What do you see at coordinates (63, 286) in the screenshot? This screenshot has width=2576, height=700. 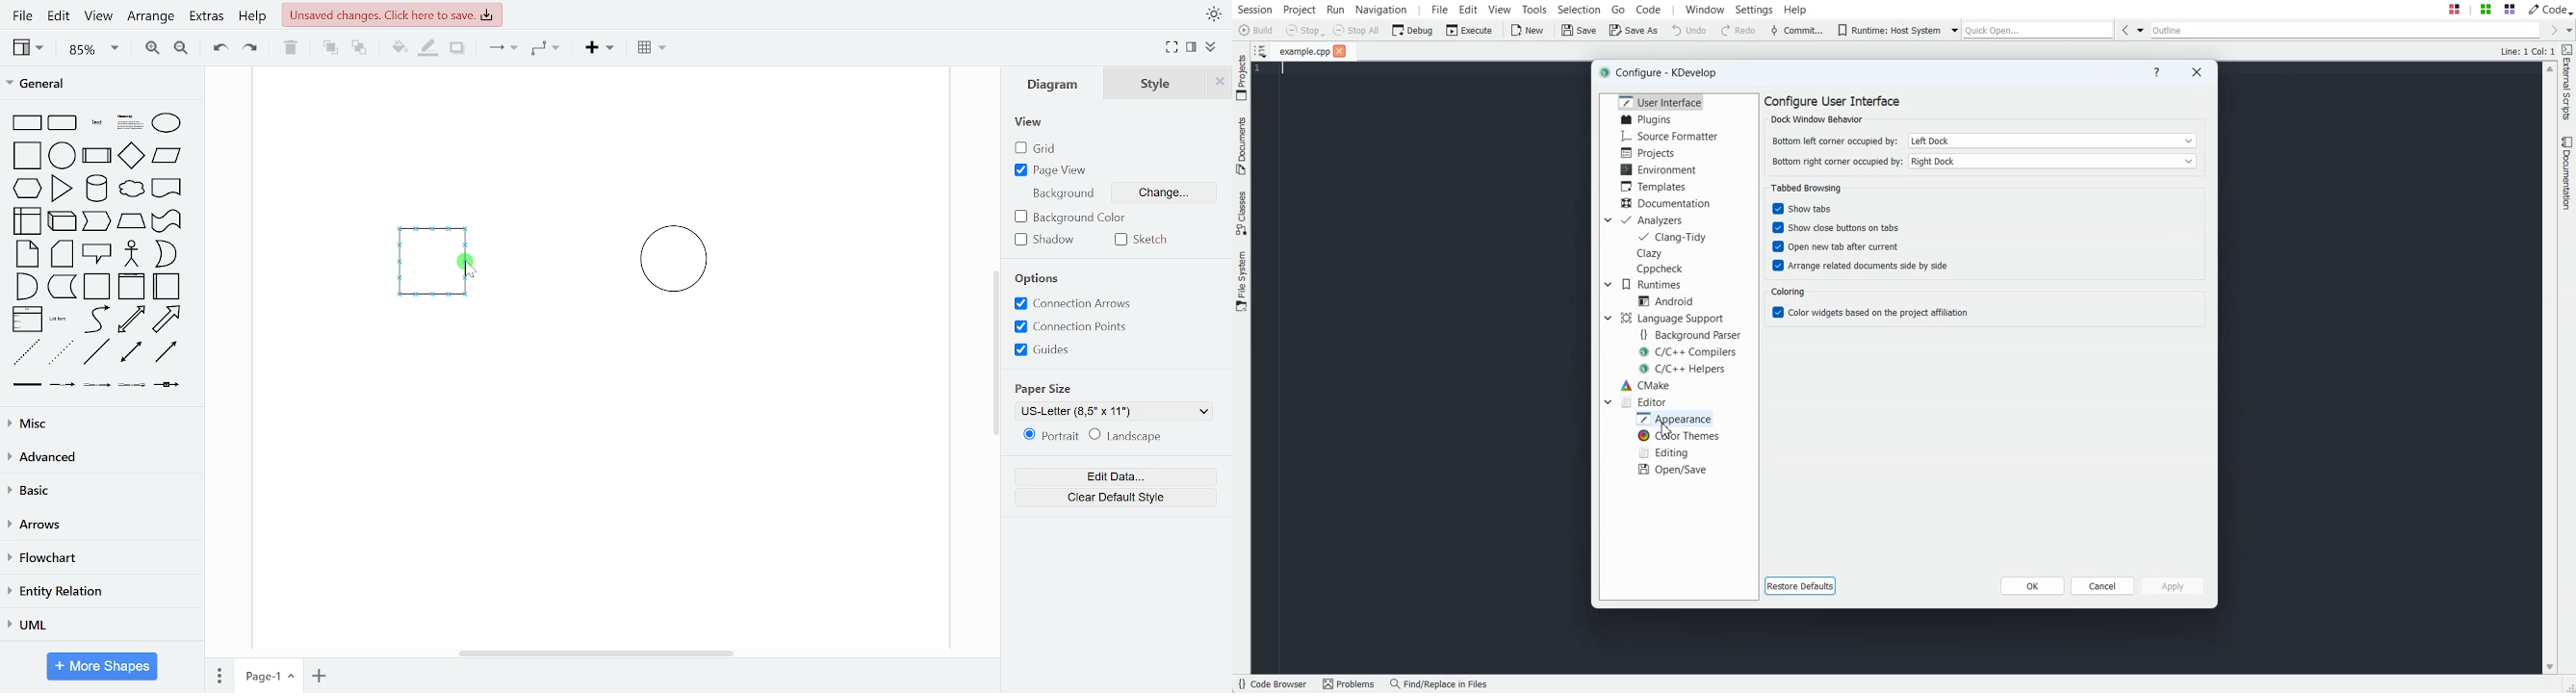 I see `data storage` at bounding box center [63, 286].